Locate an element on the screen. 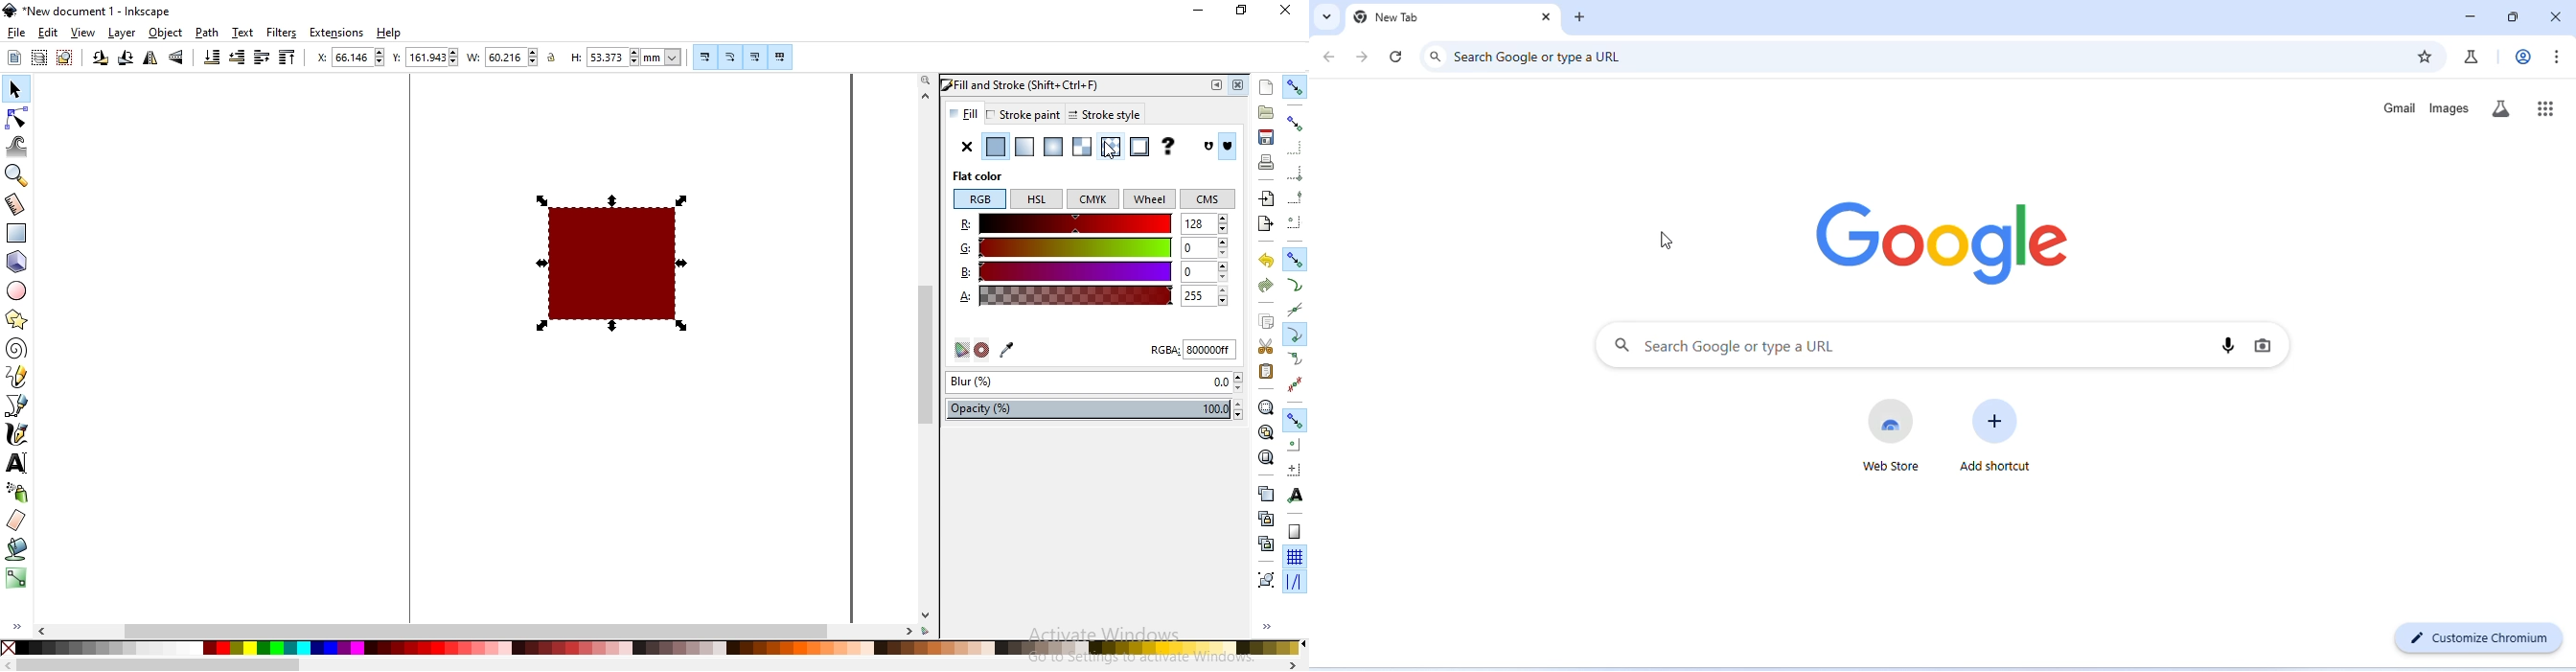 Image resolution: width=2576 pixels, height=672 pixels. create and edit text objects is located at coordinates (16, 461).